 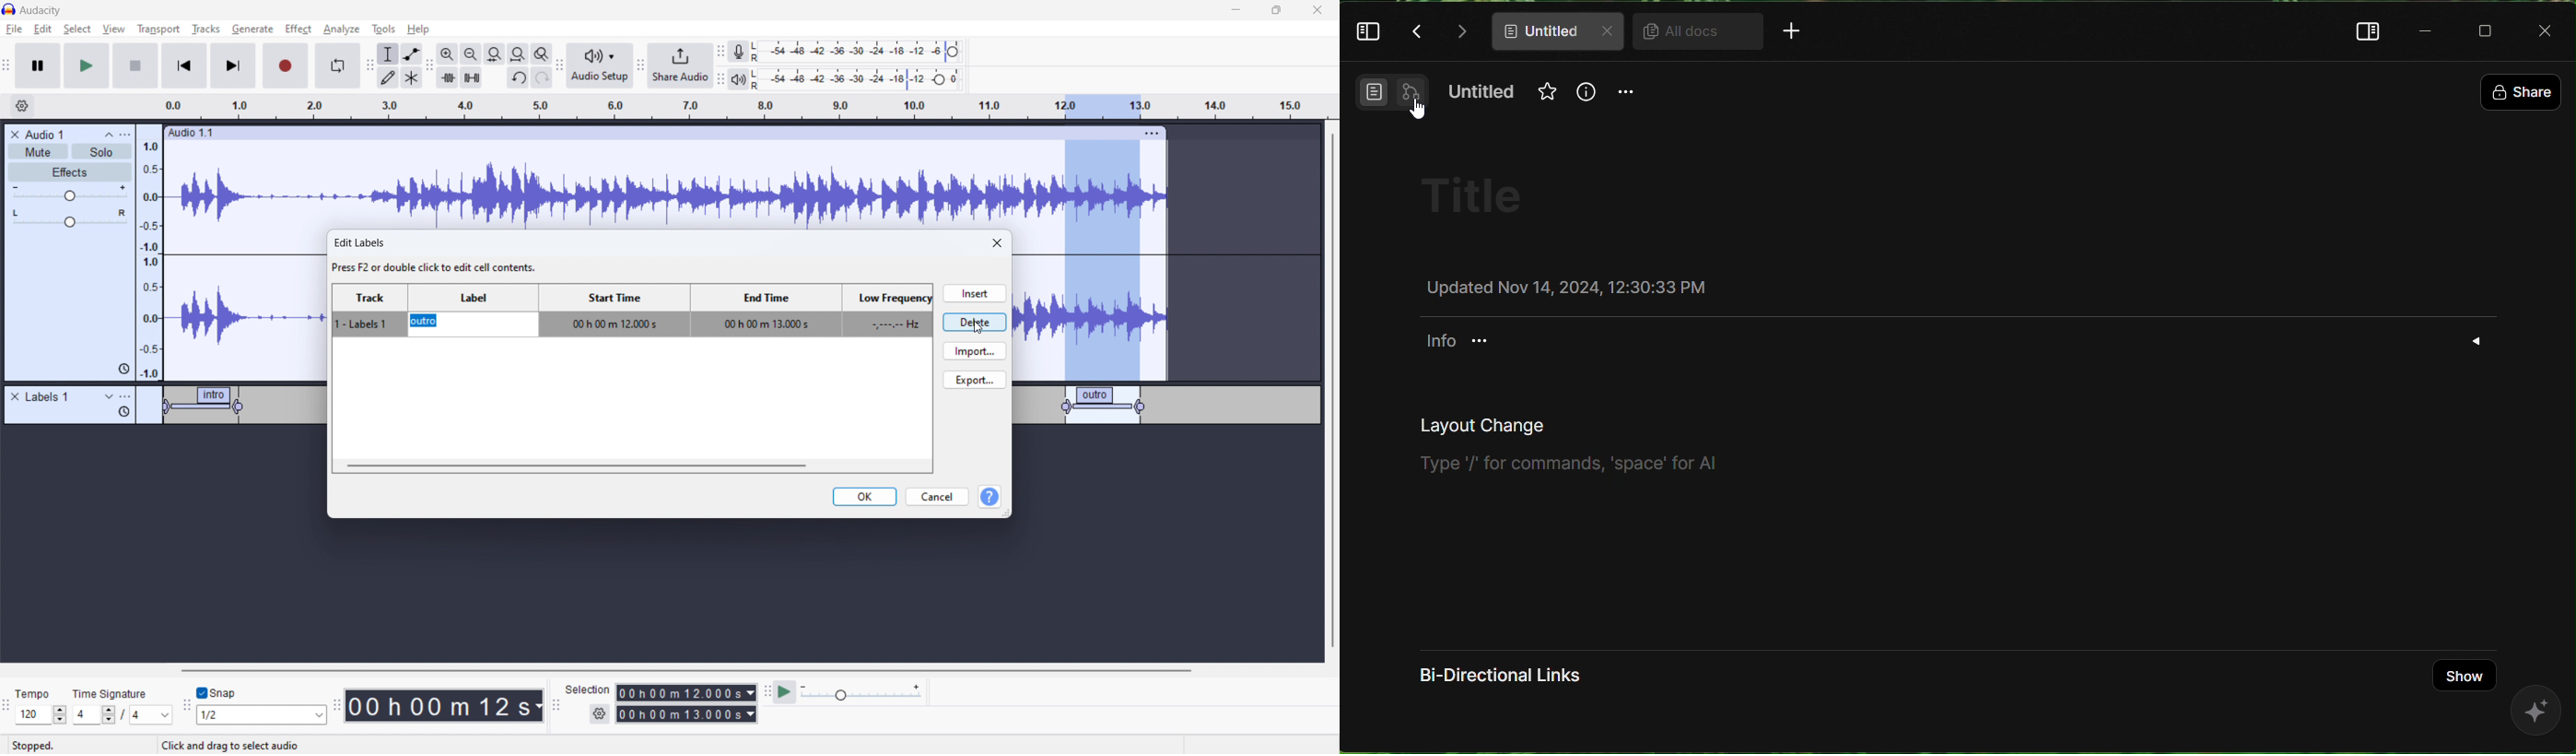 What do you see at coordinates (652, 133) in the screenshot?
I see `click to move` at bounding box center [652, 133].